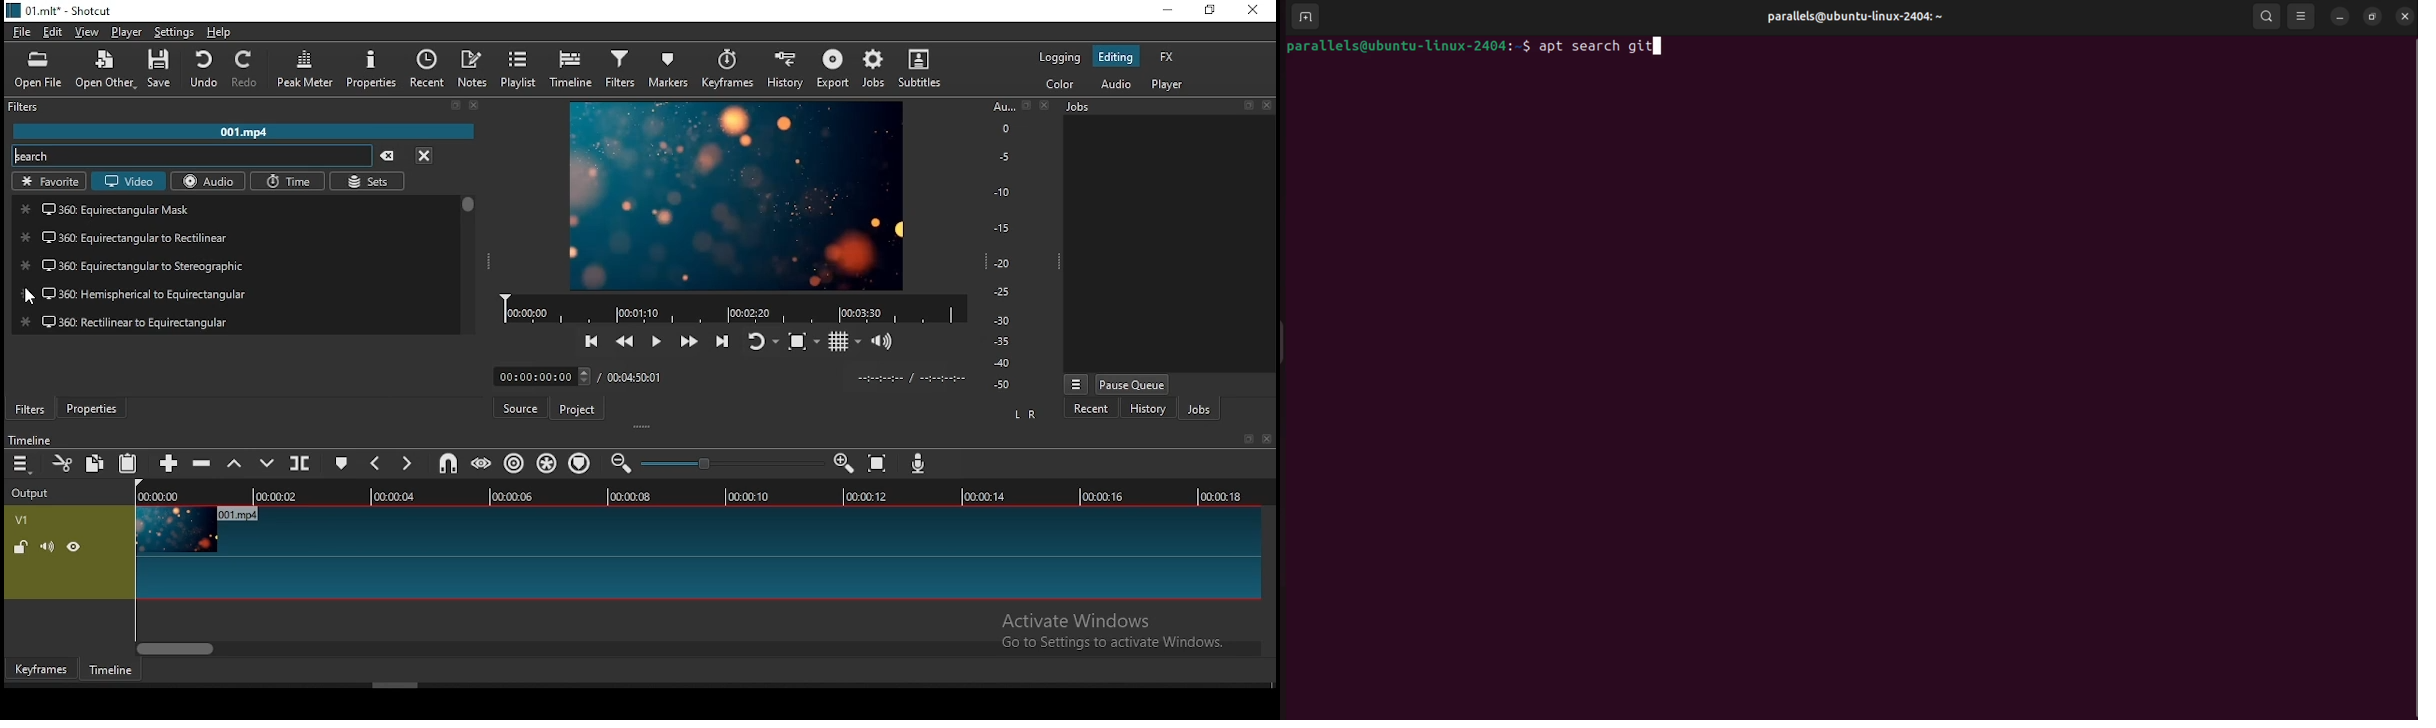 This screenshot has width=2436, height=728. I want to click on duration, so click(573, 376).